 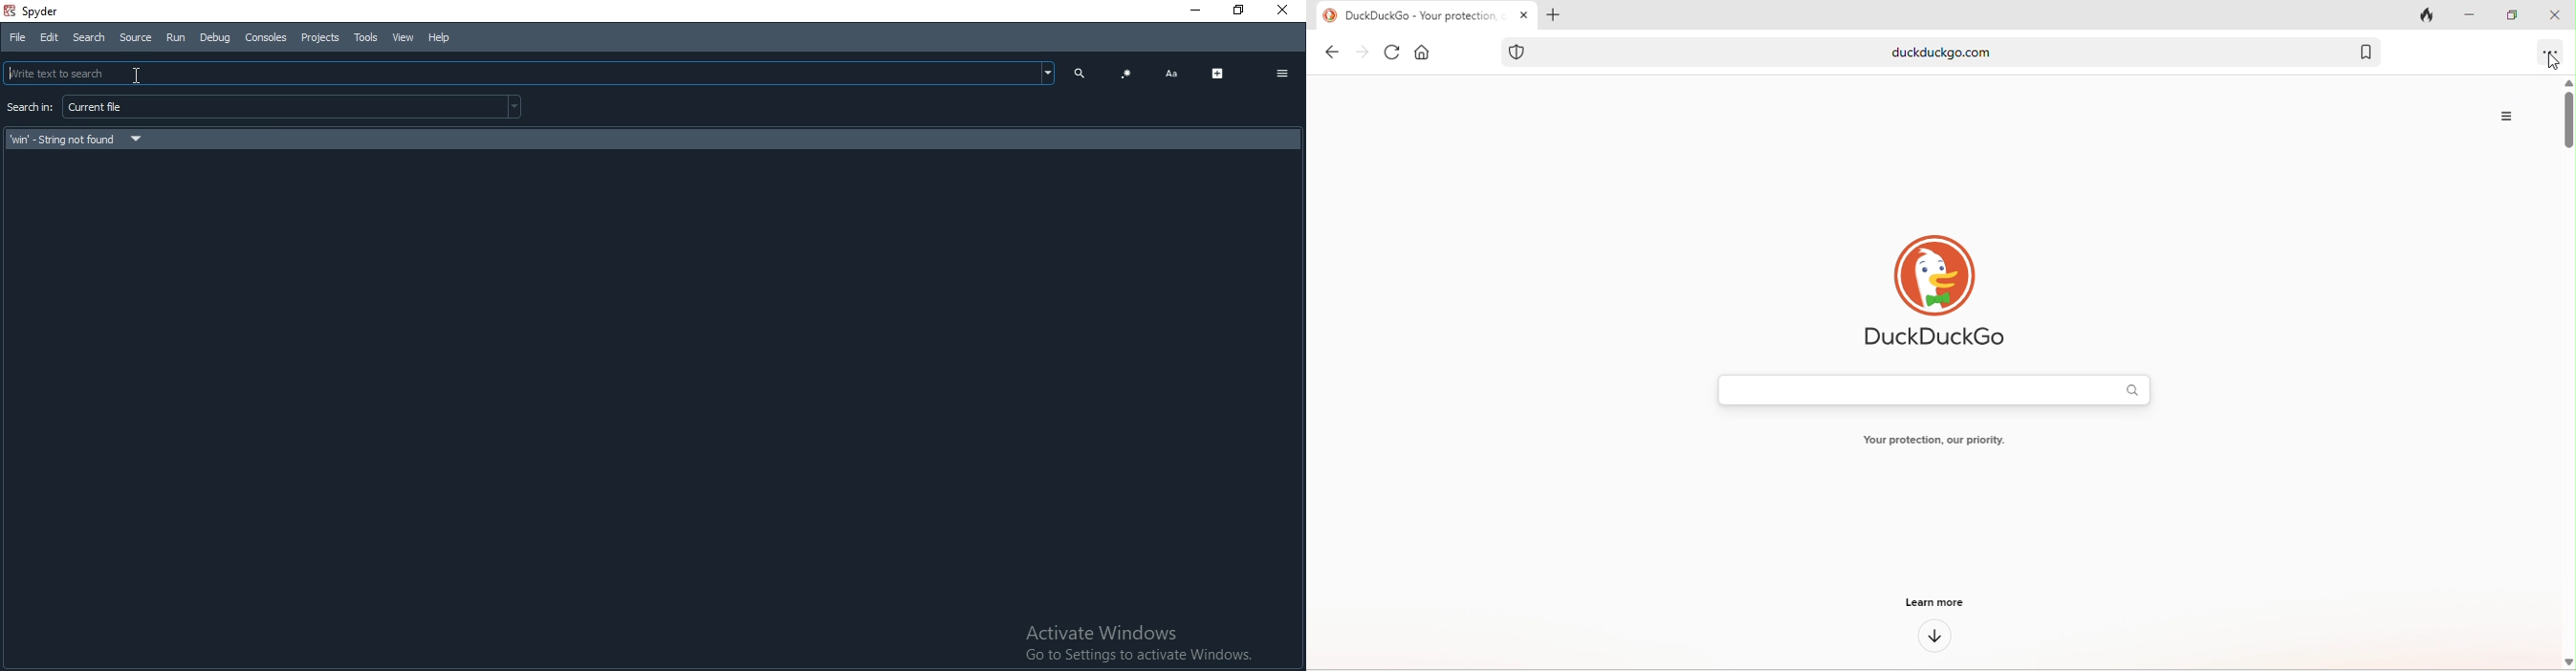 What do you see at coordinates (446, 36) in the screenshot?
I see `Help` at bounding box center [446, 36].